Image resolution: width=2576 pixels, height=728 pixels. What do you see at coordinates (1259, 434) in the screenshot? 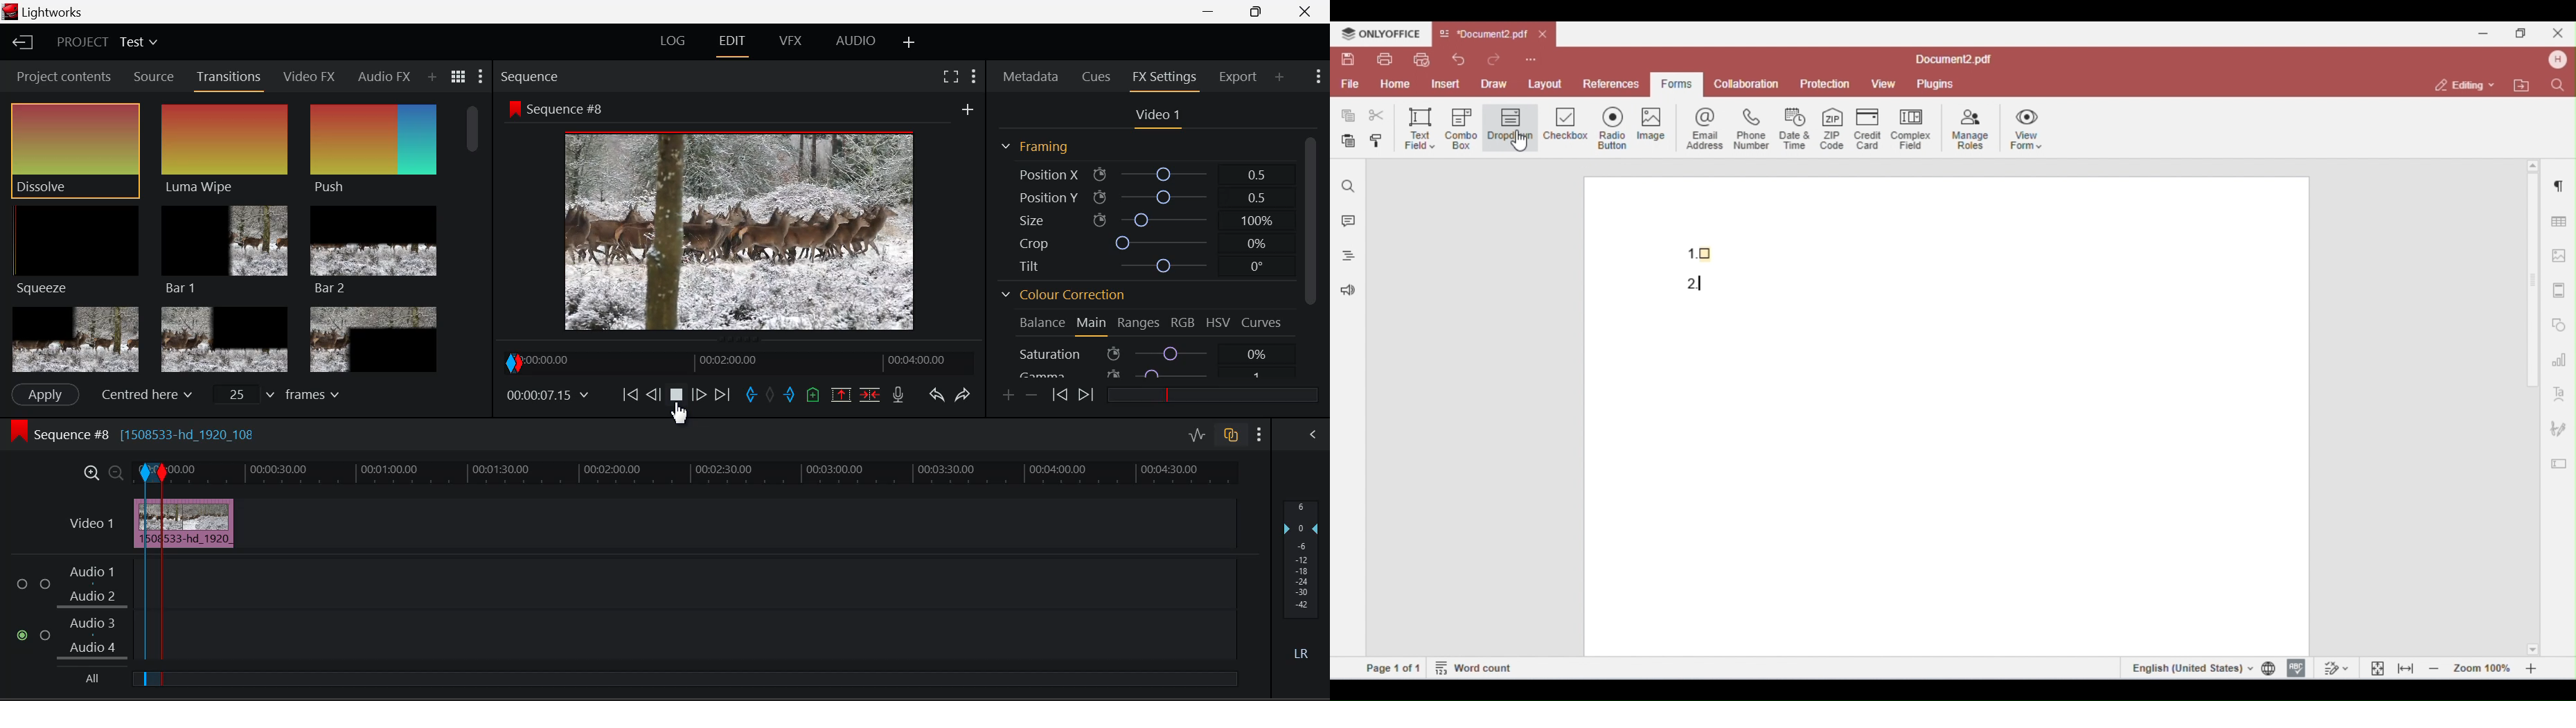
I see `Show Settings` at bounding box center [1259, 434].